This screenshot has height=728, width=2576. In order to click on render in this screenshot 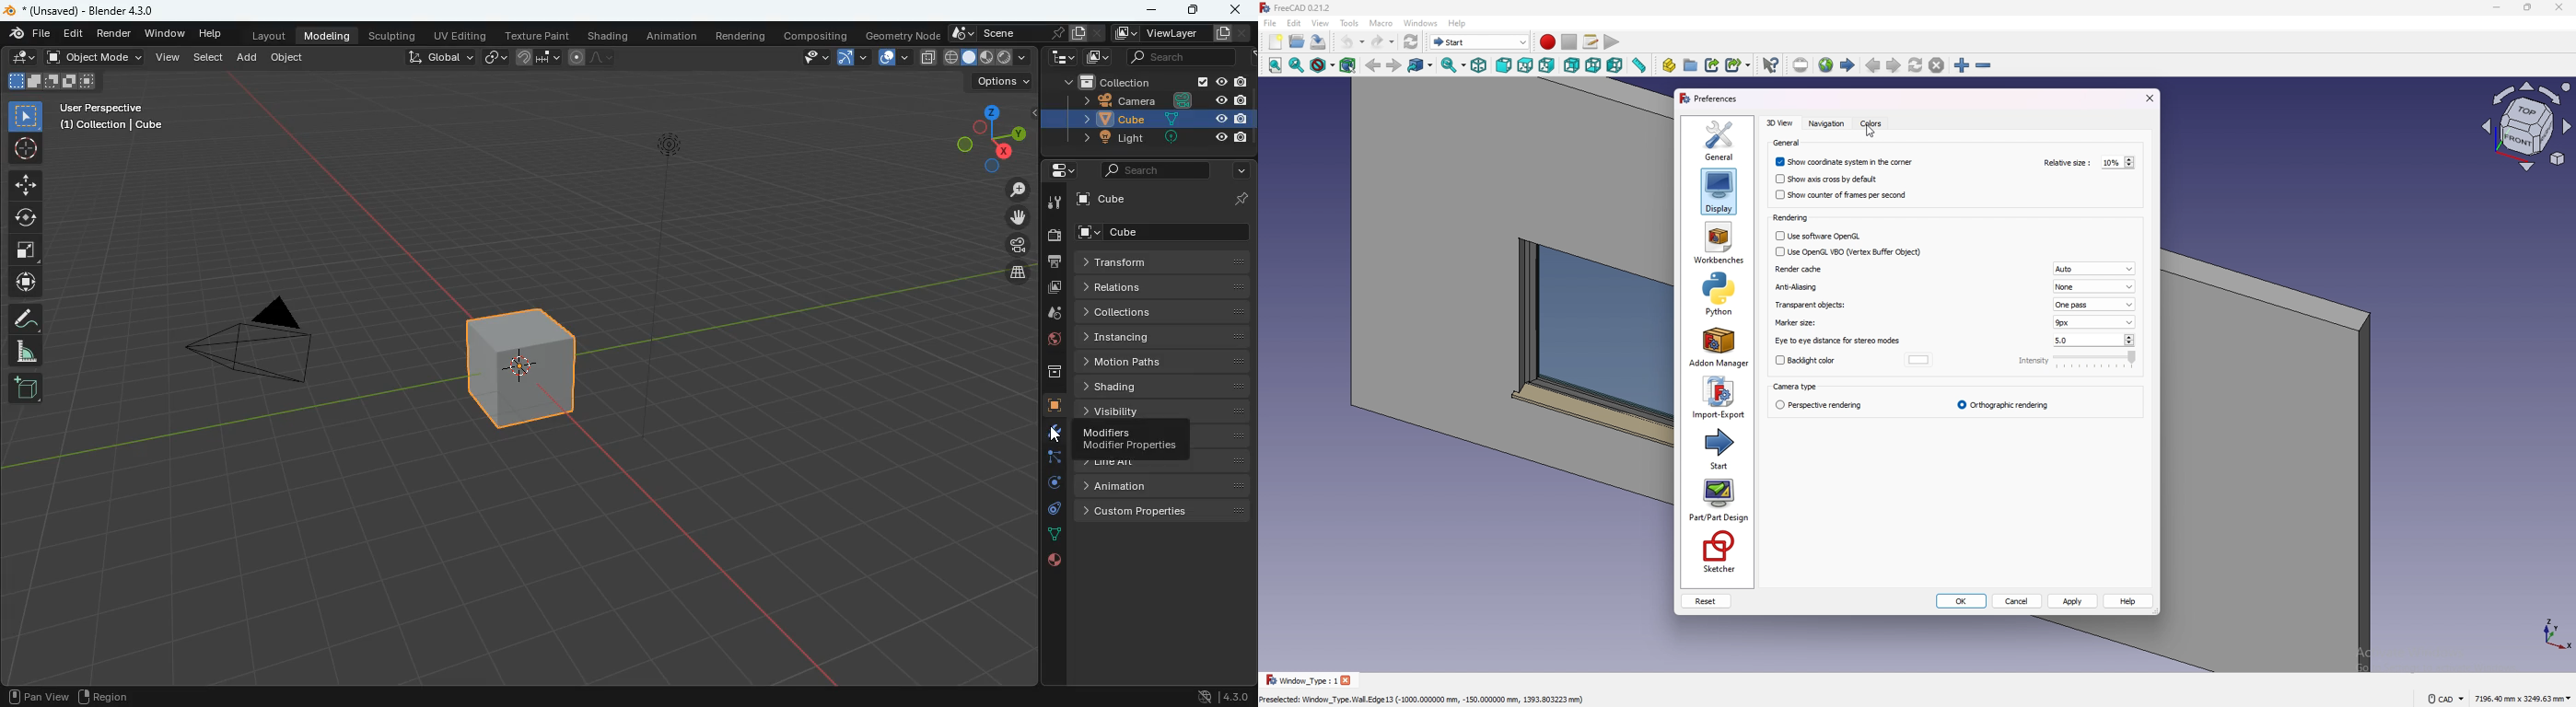, I will do `click(116, 34)`.